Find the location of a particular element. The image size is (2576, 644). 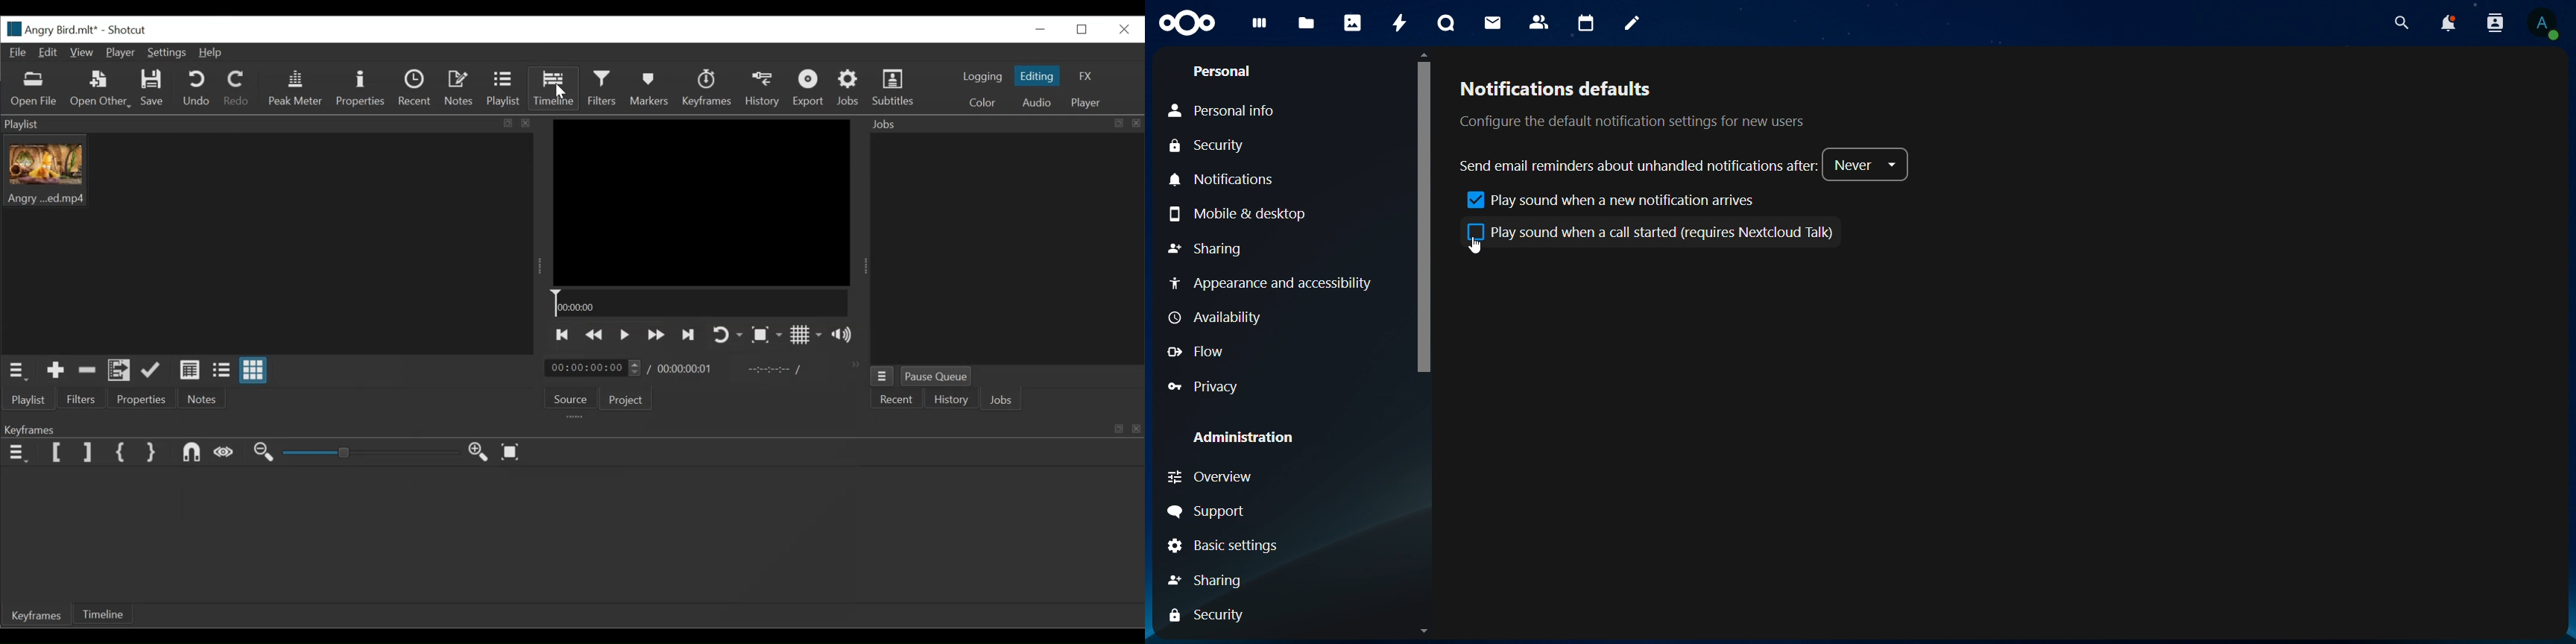

Projects is located at coordinates (627, 399).